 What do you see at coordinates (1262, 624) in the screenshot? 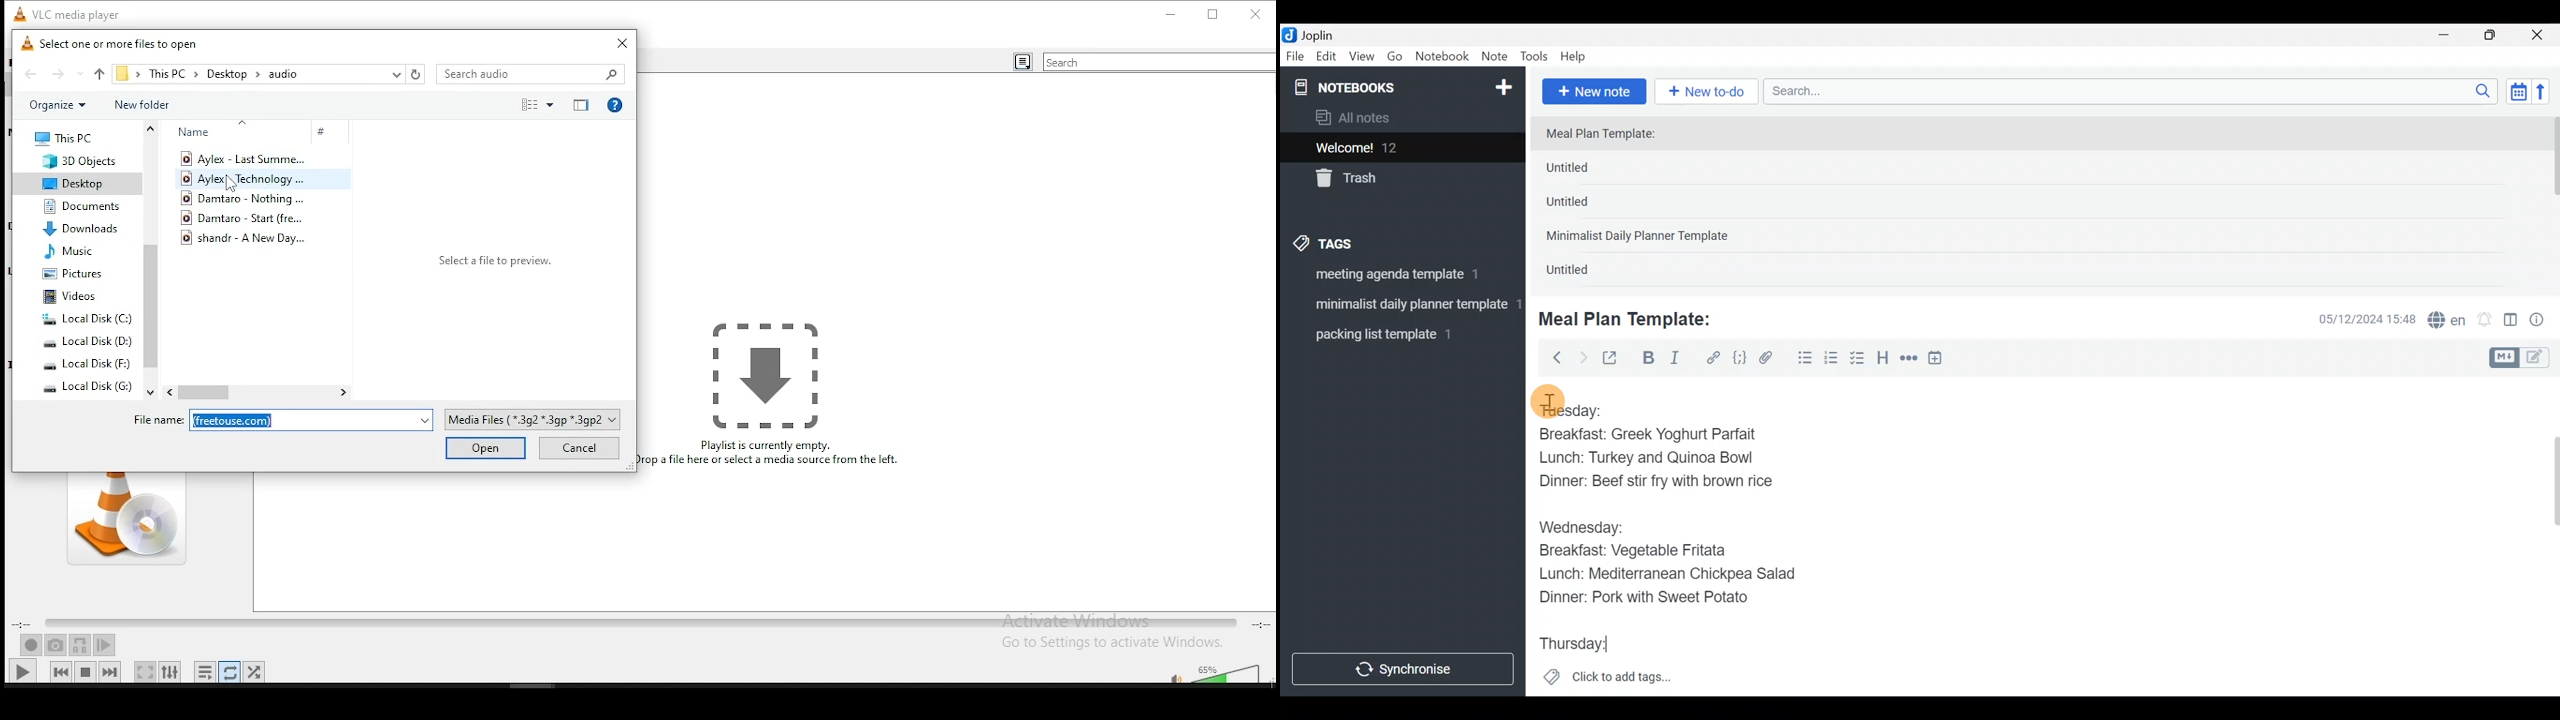
I see `total/remaining time` at bounding box center [1262, 624].